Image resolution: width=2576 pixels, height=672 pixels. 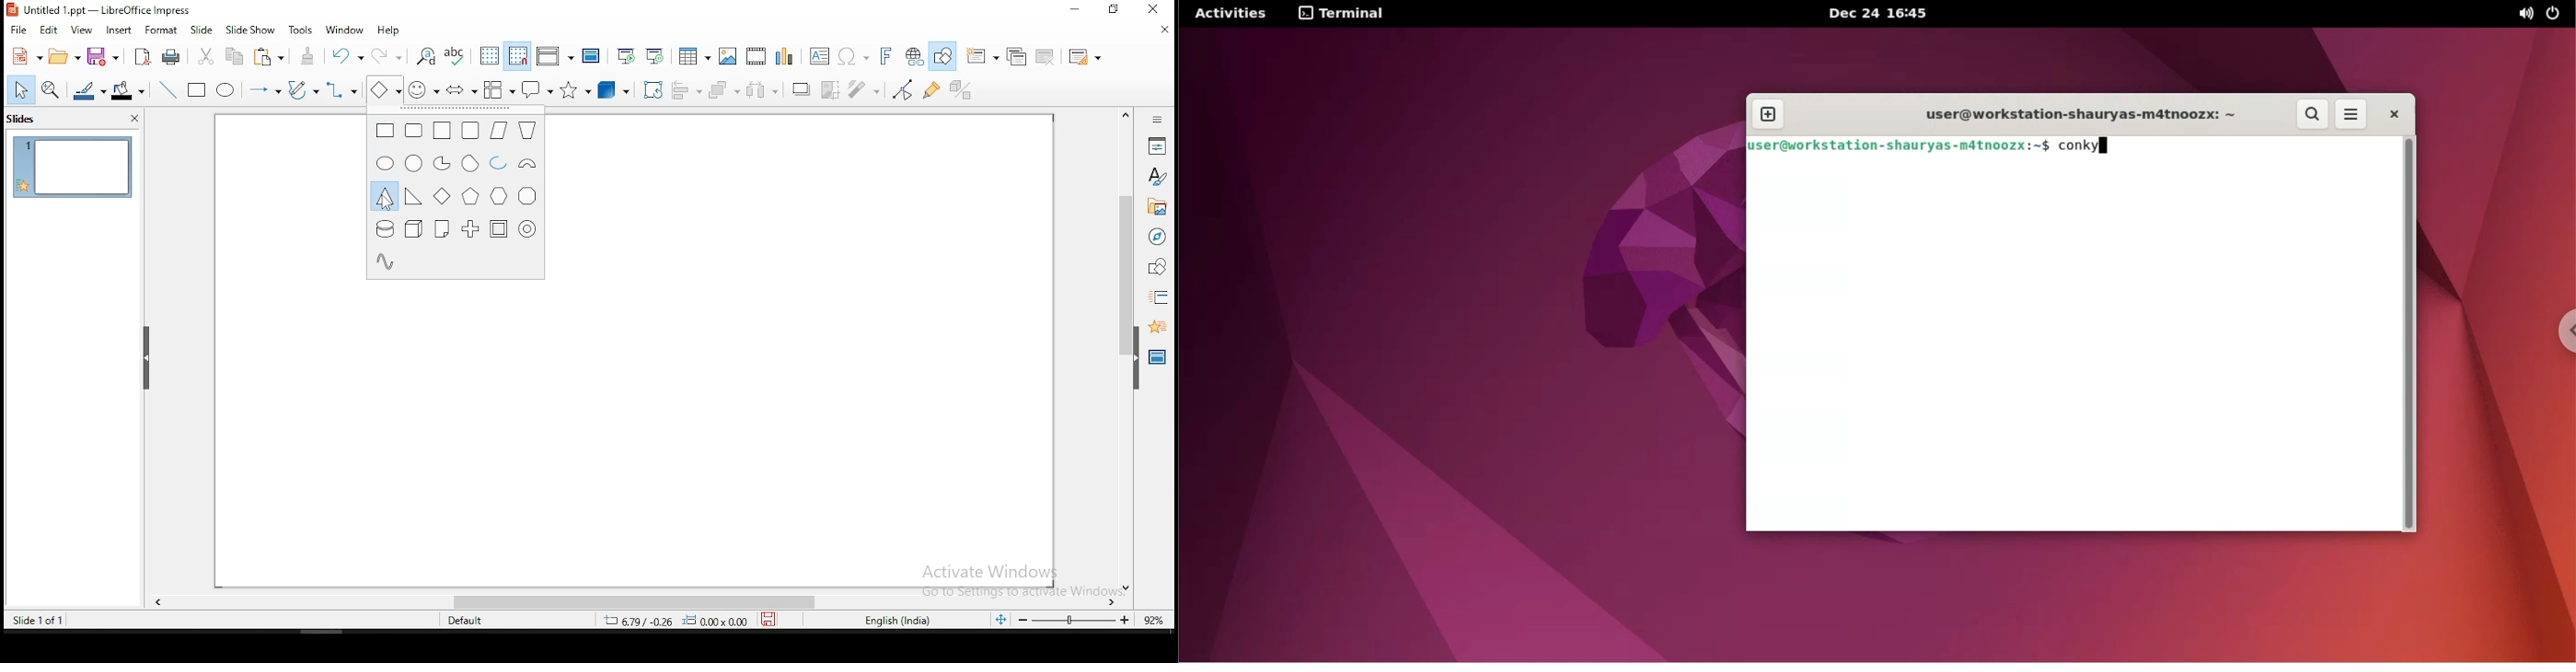 What do you see at coordinates (457, 56) in the screenshot?
I see `spell check` at bounding box center [457, 56].